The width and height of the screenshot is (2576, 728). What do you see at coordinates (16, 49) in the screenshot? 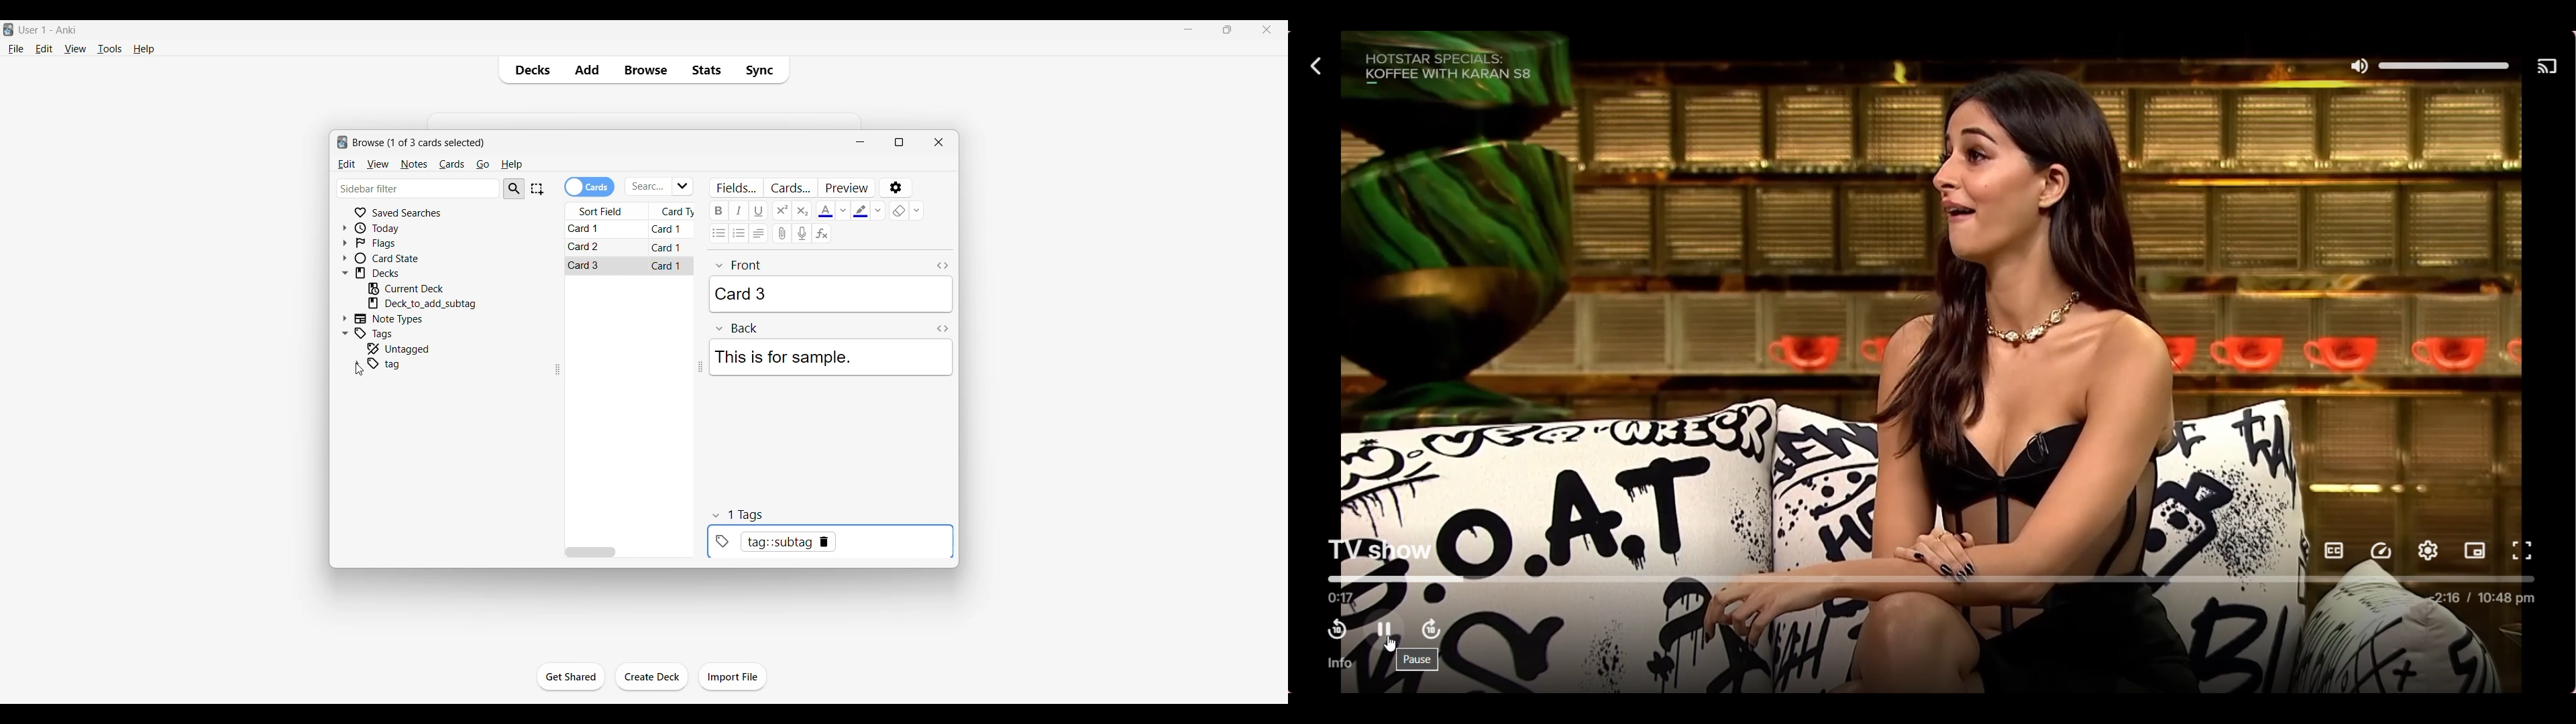
I see `File menu` at bounding box center [16, 49].